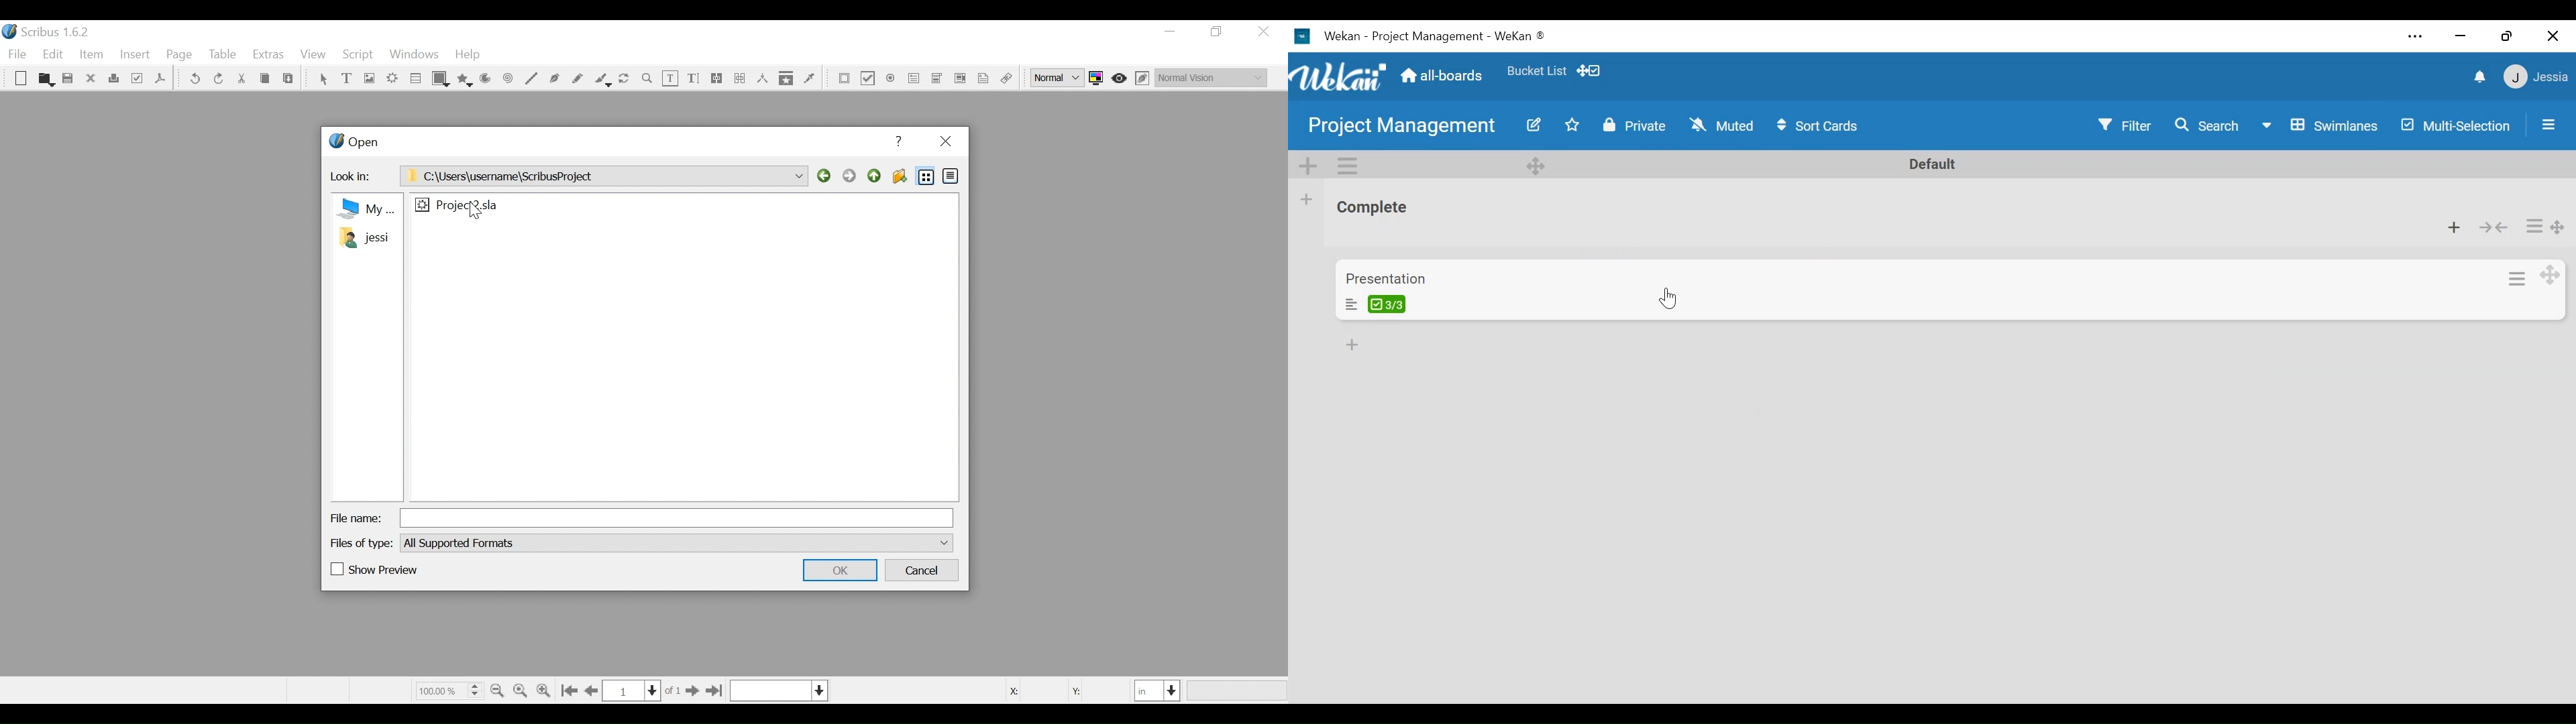  I want to click on minimize, so click(1170, 32).